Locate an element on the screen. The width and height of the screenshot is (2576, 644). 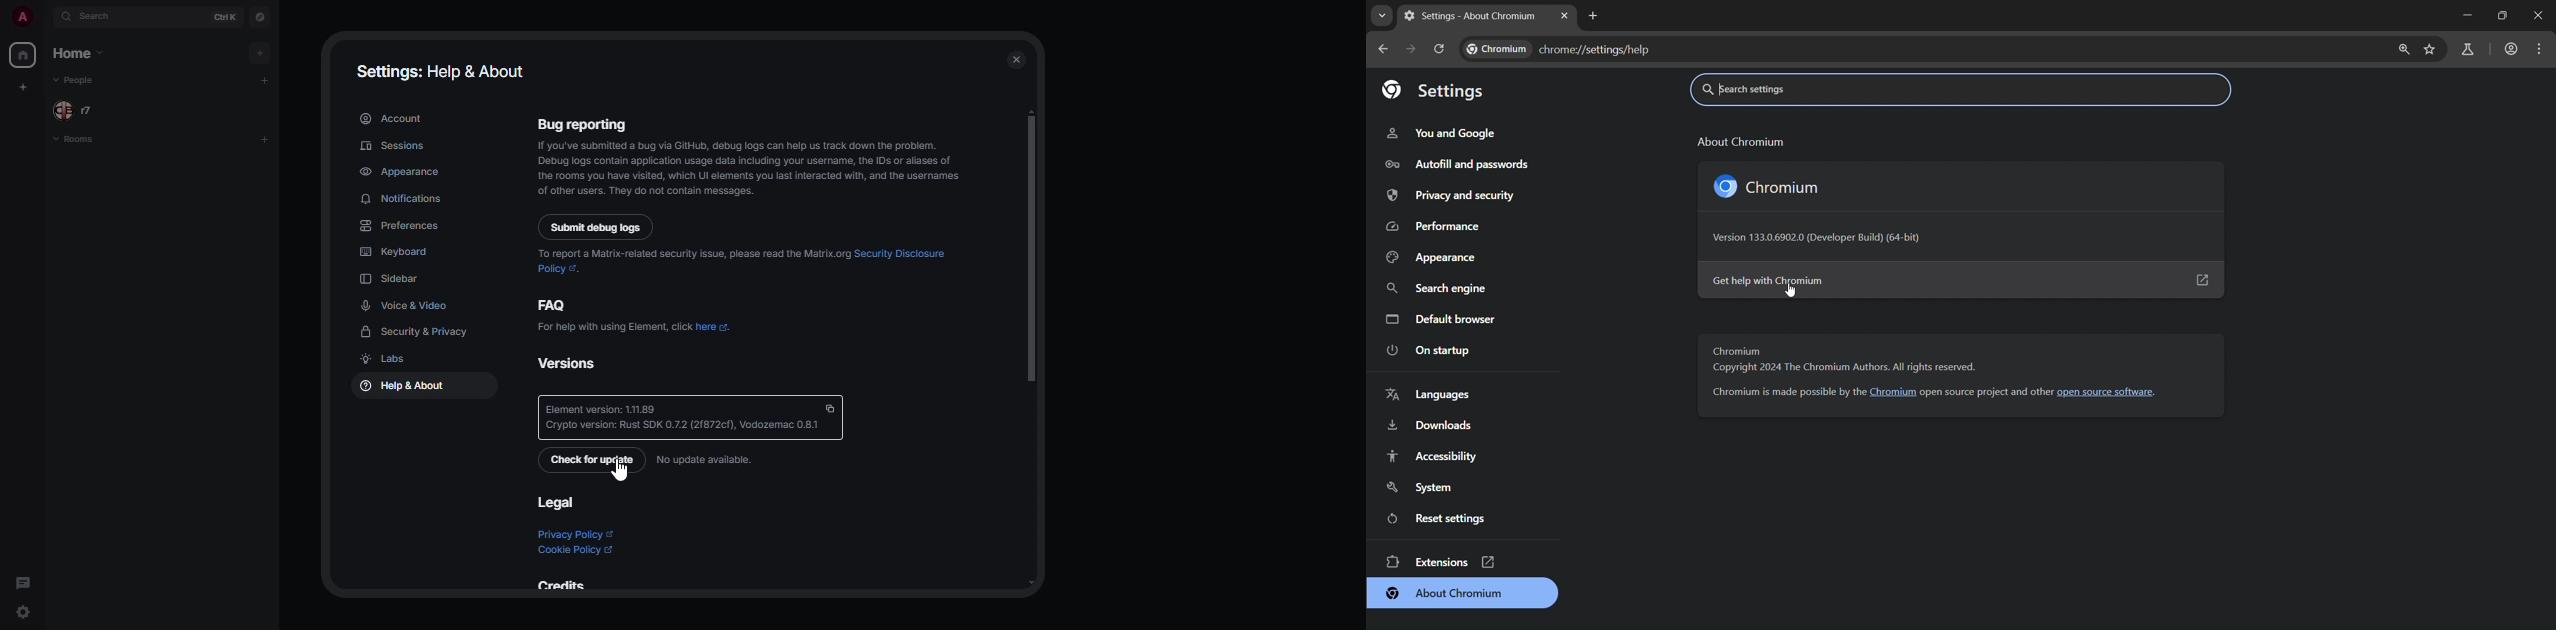
expand is located at coordinates (46, 16).